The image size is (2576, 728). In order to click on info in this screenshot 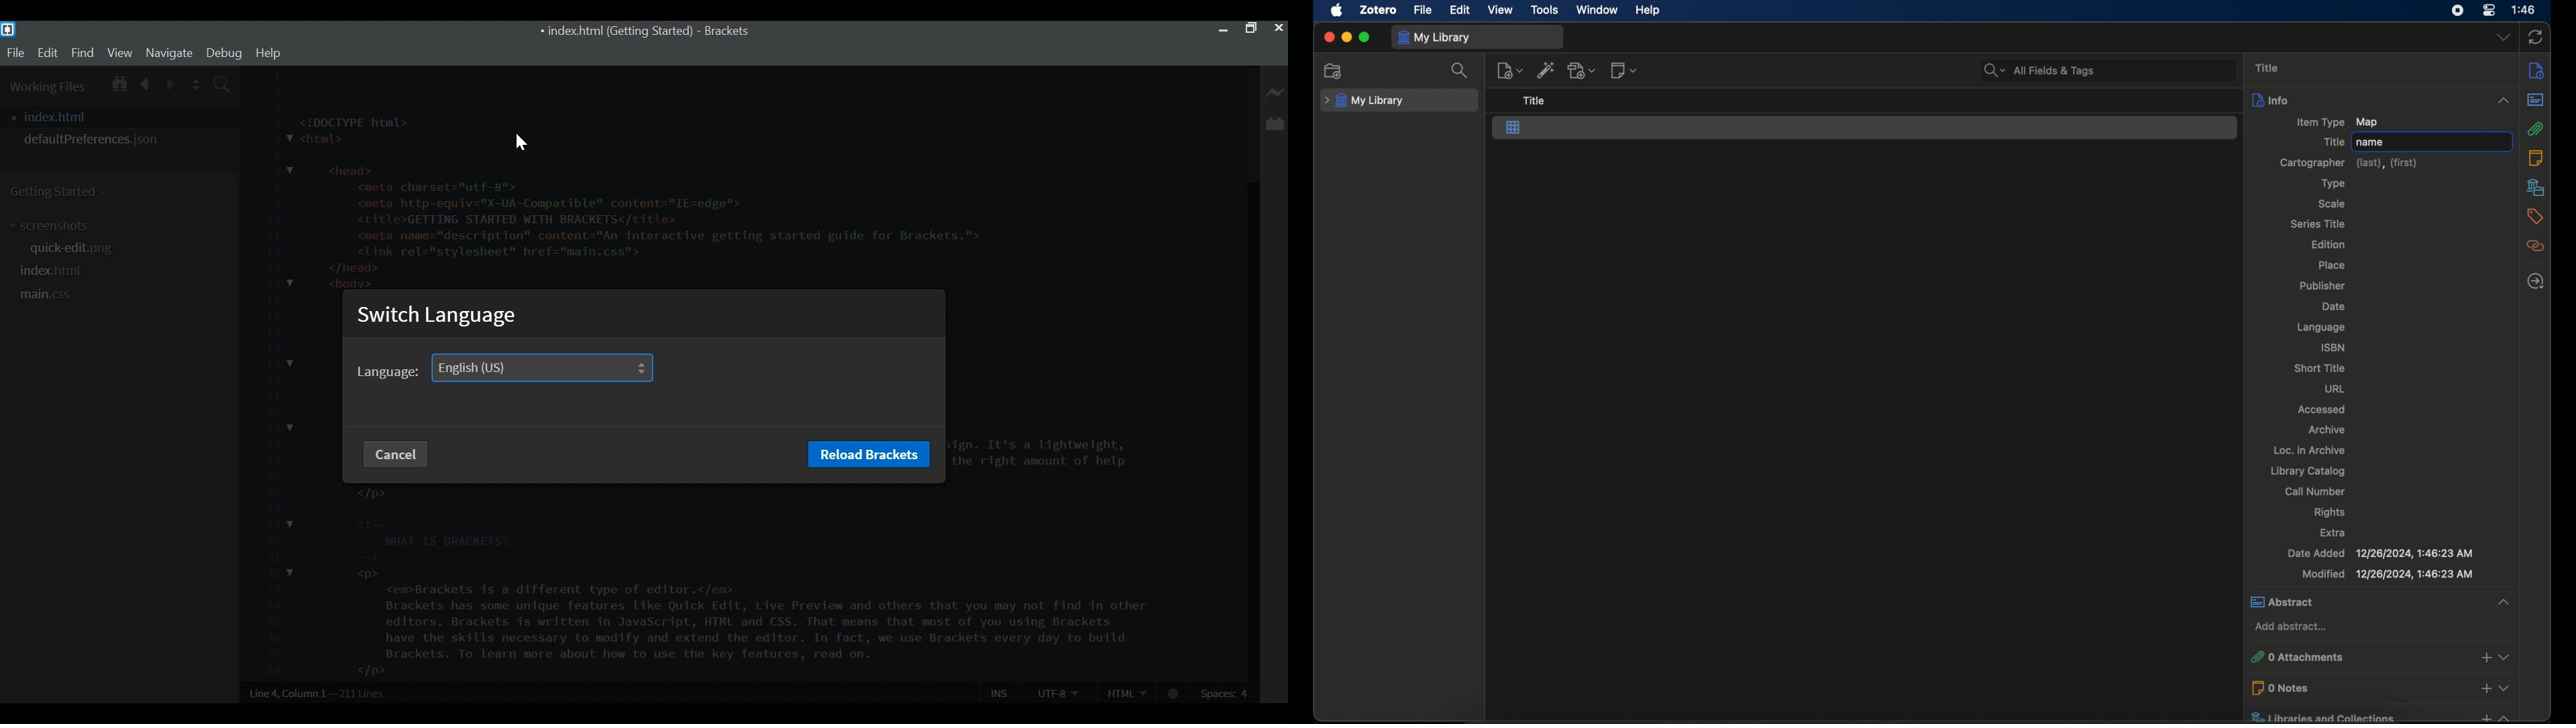, I will do `click(2367, 101)`.